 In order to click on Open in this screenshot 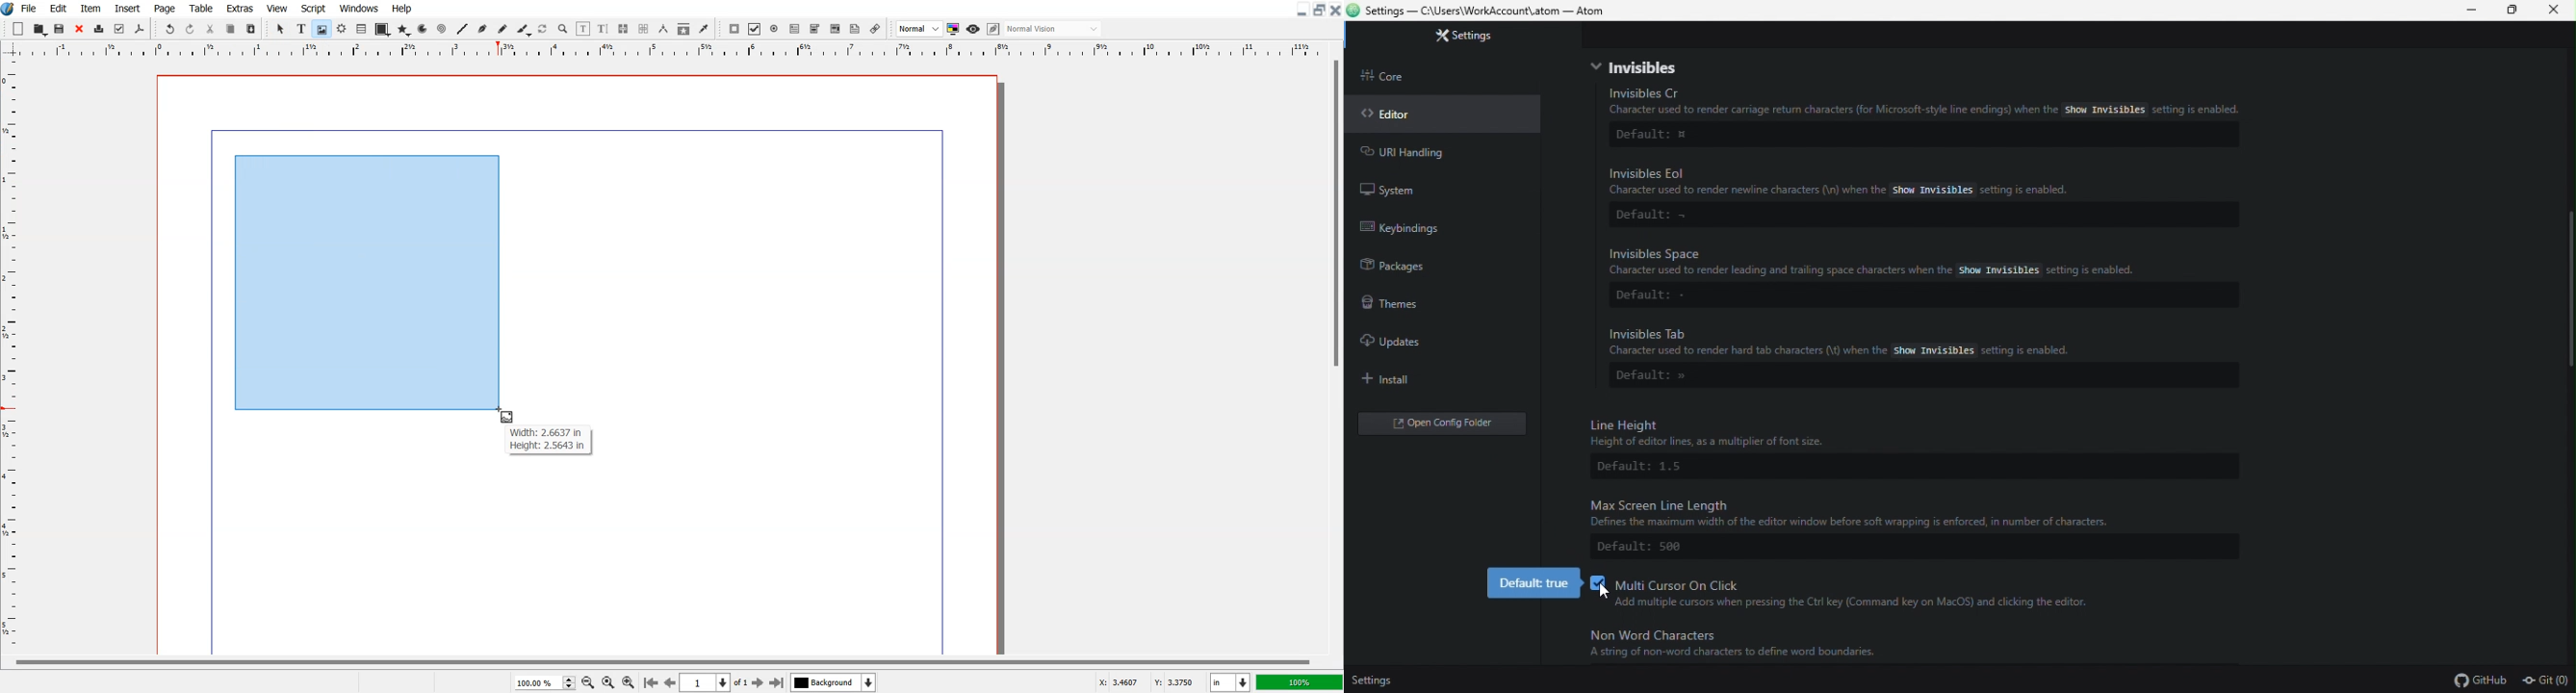, I will do `click(40, 29)`.